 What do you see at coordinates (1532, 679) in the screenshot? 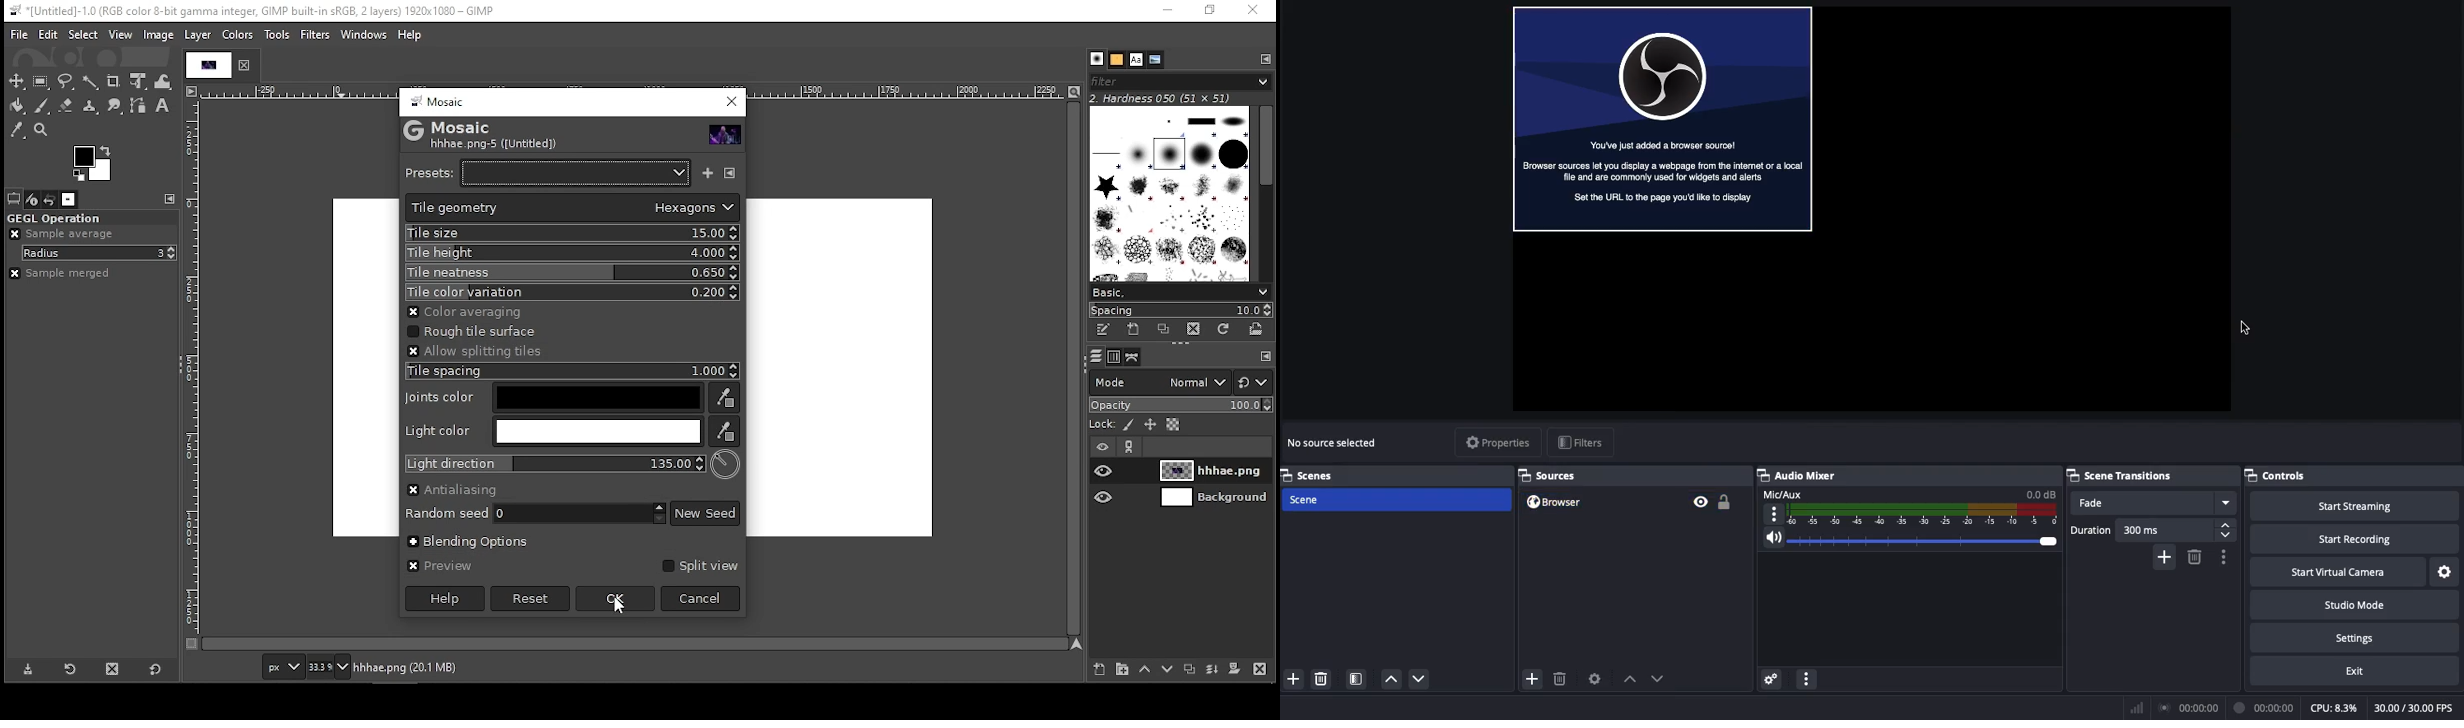
I see `add` at bounding box center [1532, 679].